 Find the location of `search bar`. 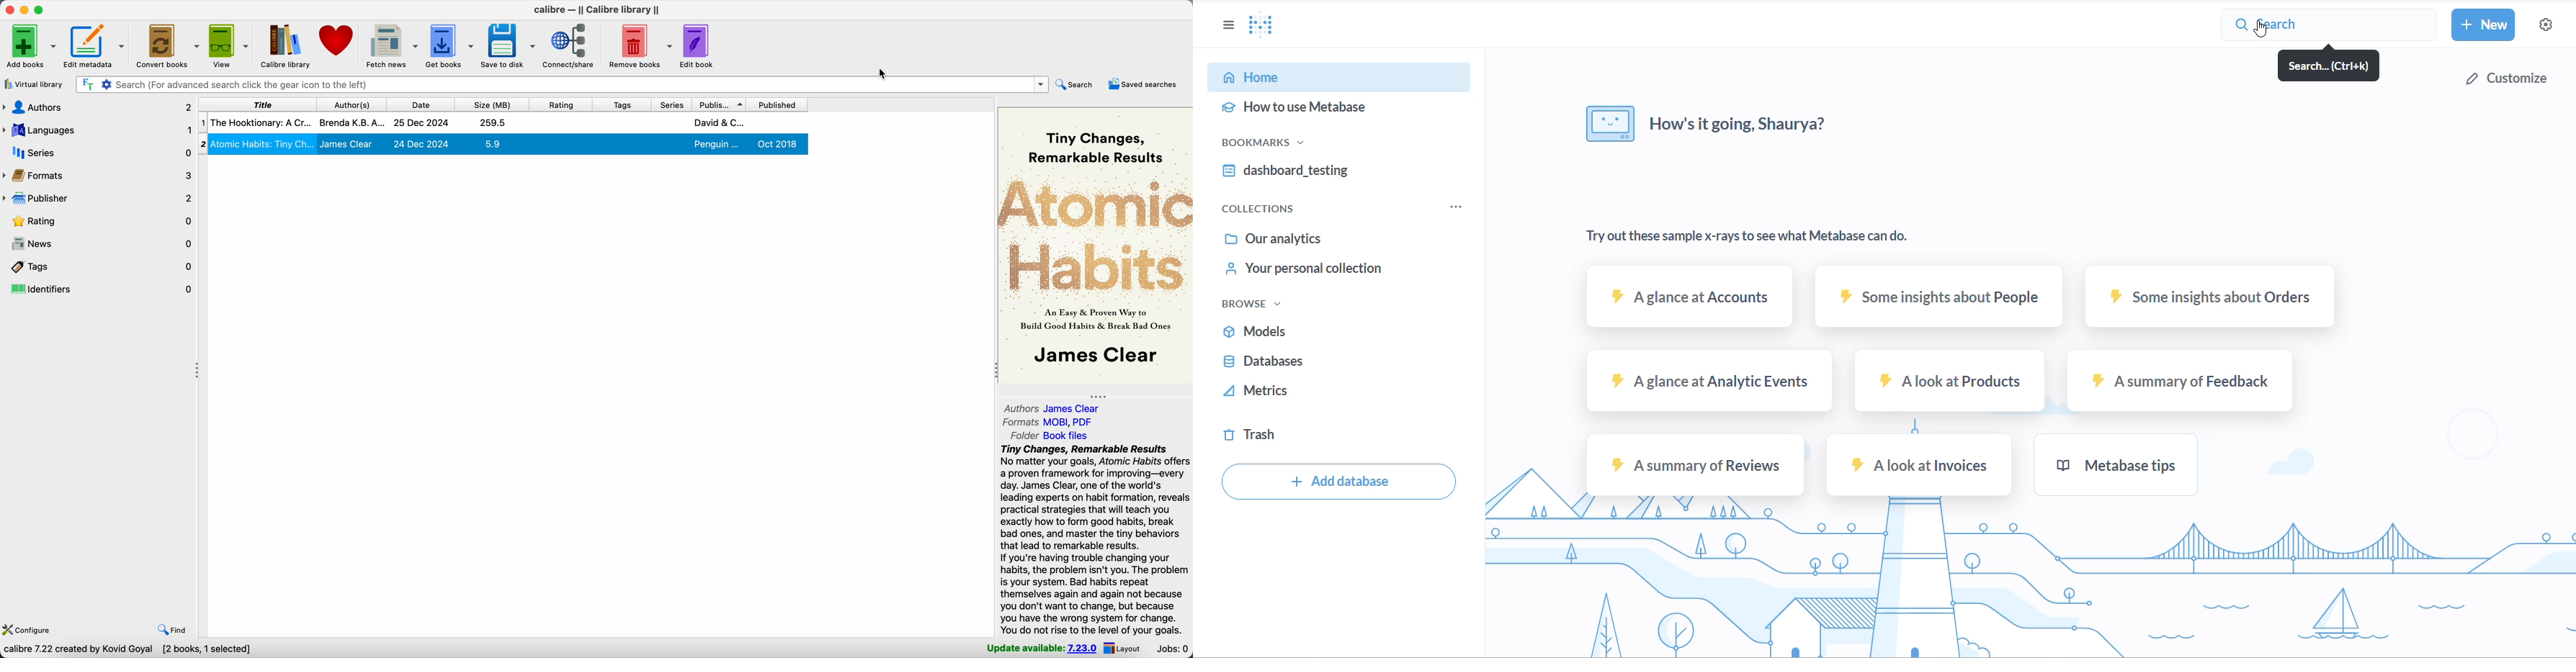

search bar is located at coordinates (561, 84).